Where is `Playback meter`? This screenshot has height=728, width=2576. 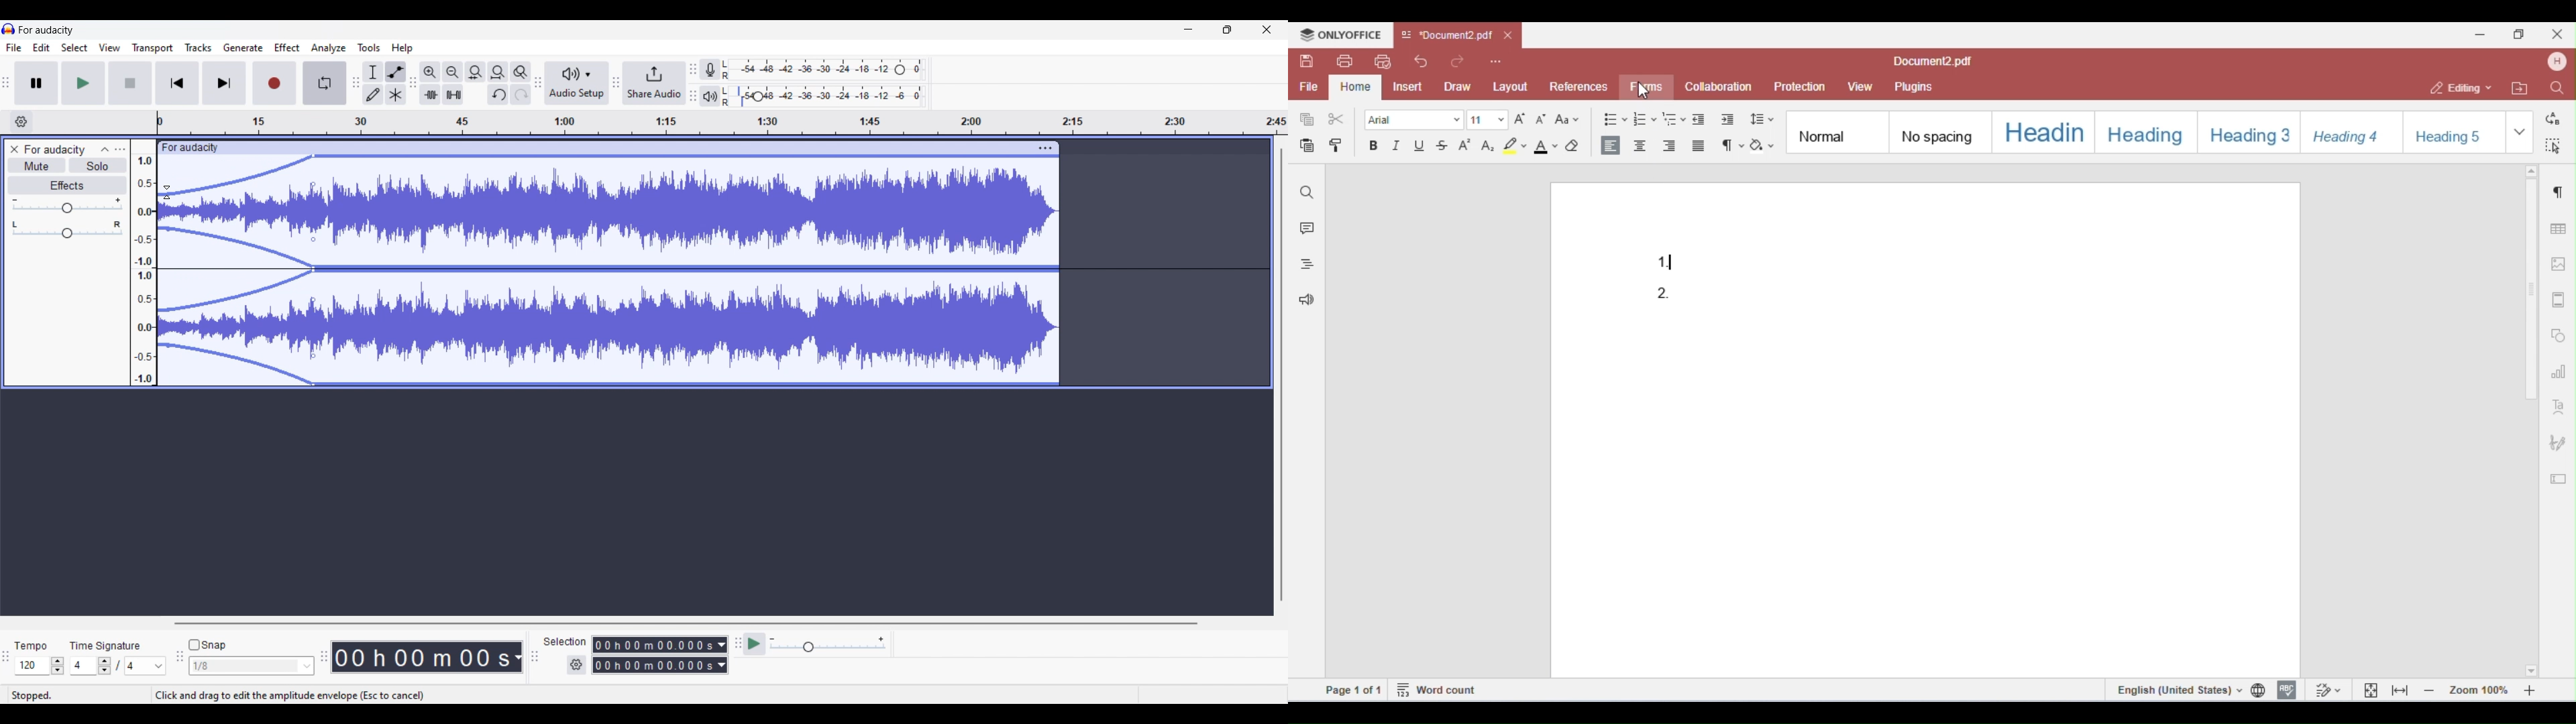
Playback meter is located at coordinates (710, 96).